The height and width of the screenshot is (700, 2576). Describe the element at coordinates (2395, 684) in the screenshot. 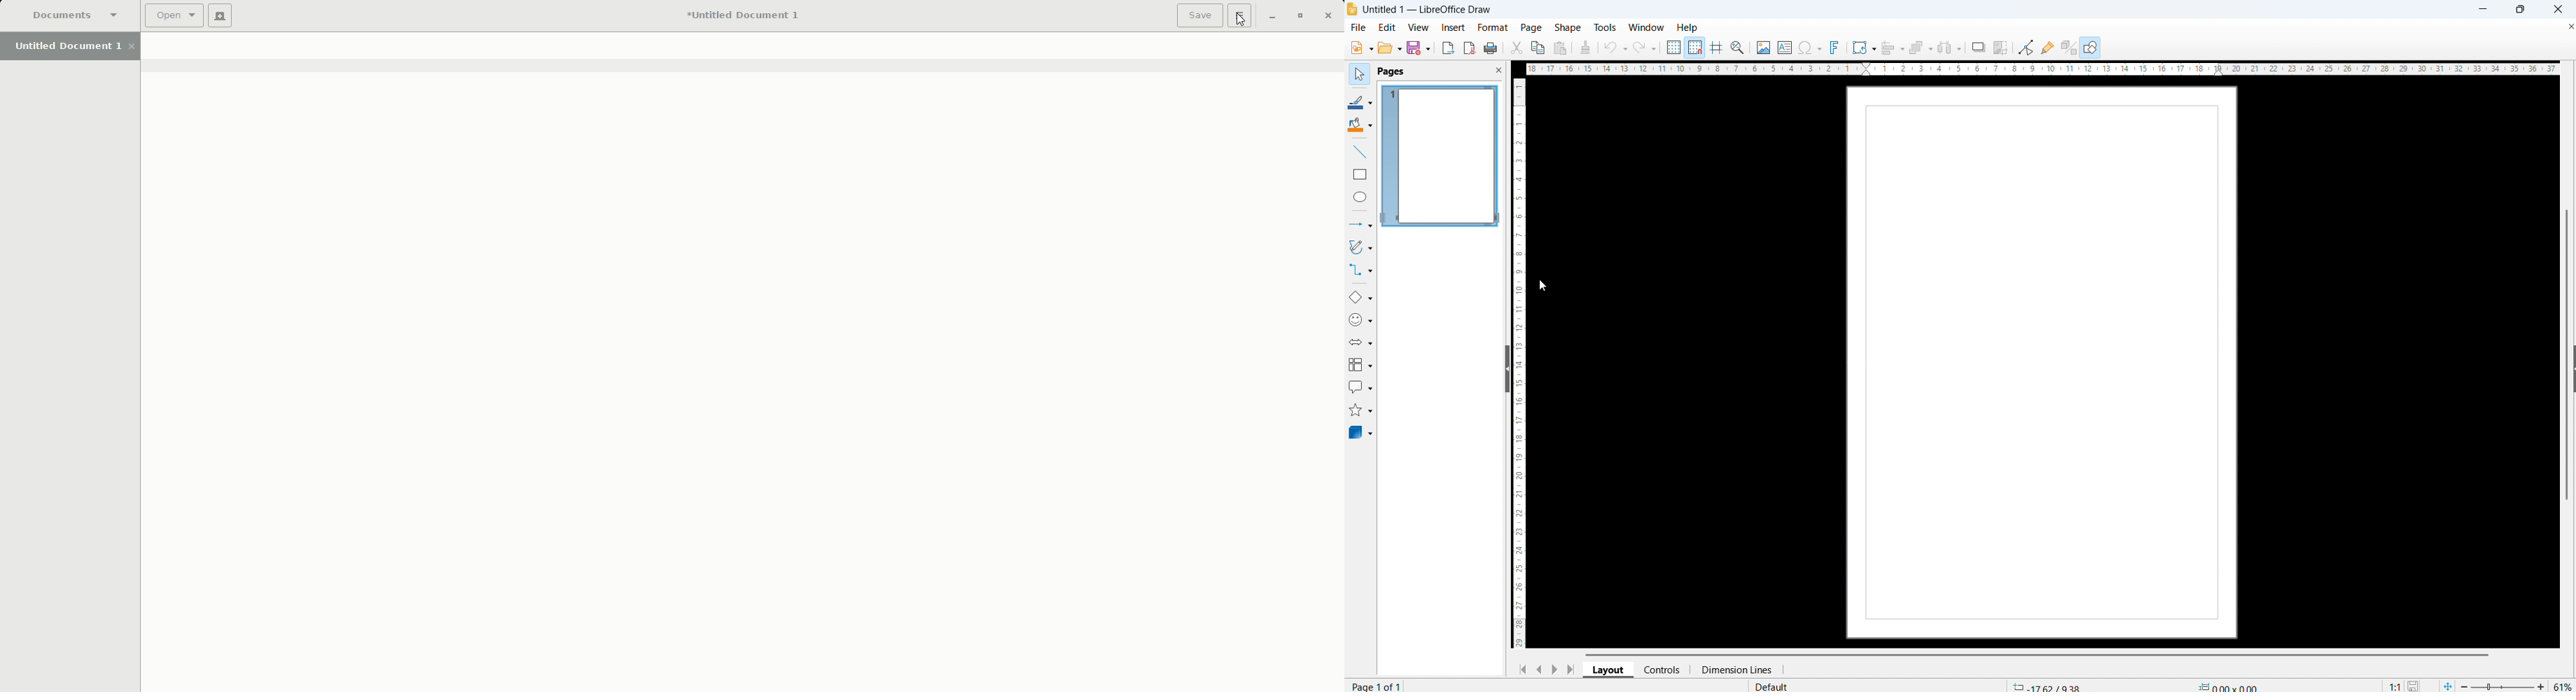

I see `scaling factor` at that location.